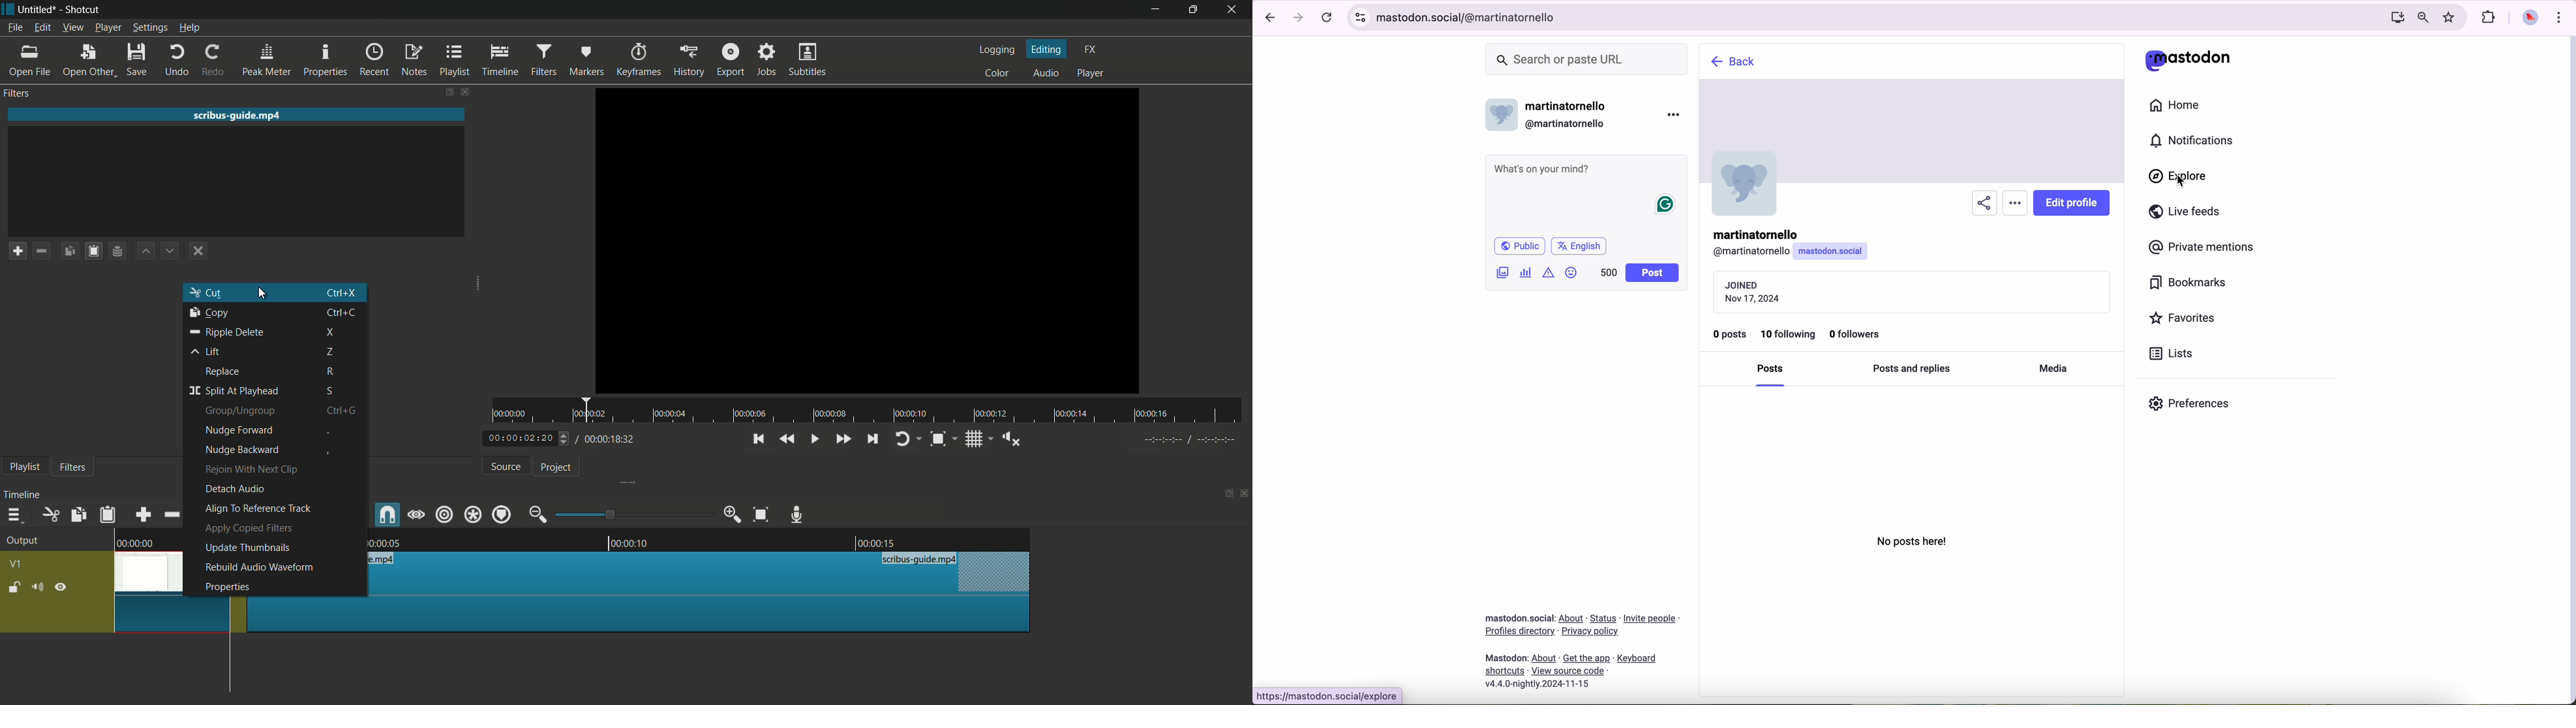 The image size is (2576, 728). Describe the element at coordinates (731, 515) in the screenshot. I see `zoom in` at that location.